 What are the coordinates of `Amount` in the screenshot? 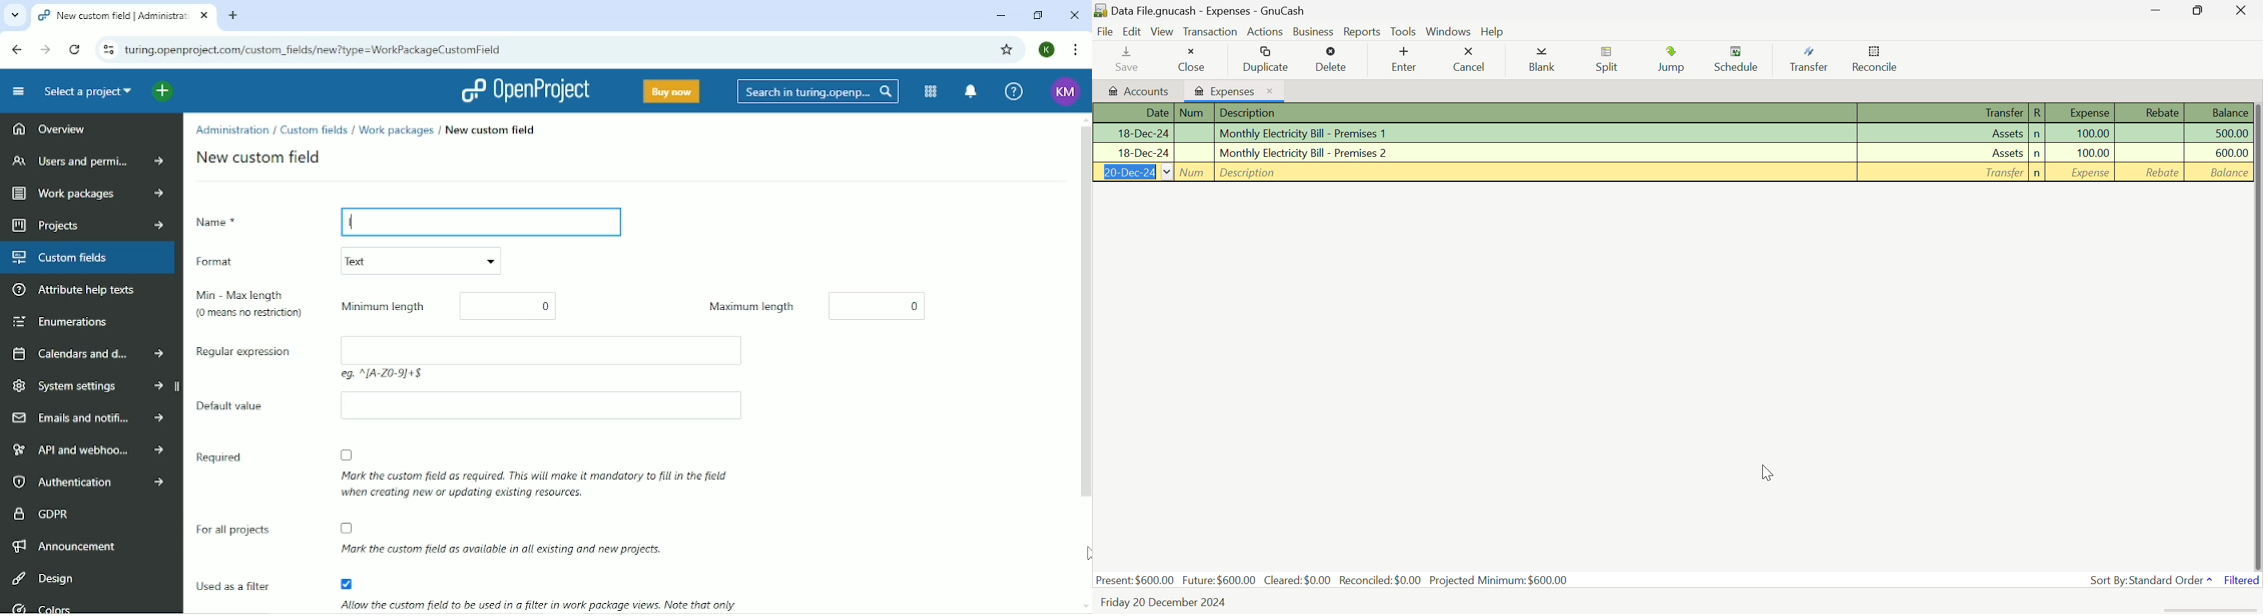 It's located at (2093, 172).